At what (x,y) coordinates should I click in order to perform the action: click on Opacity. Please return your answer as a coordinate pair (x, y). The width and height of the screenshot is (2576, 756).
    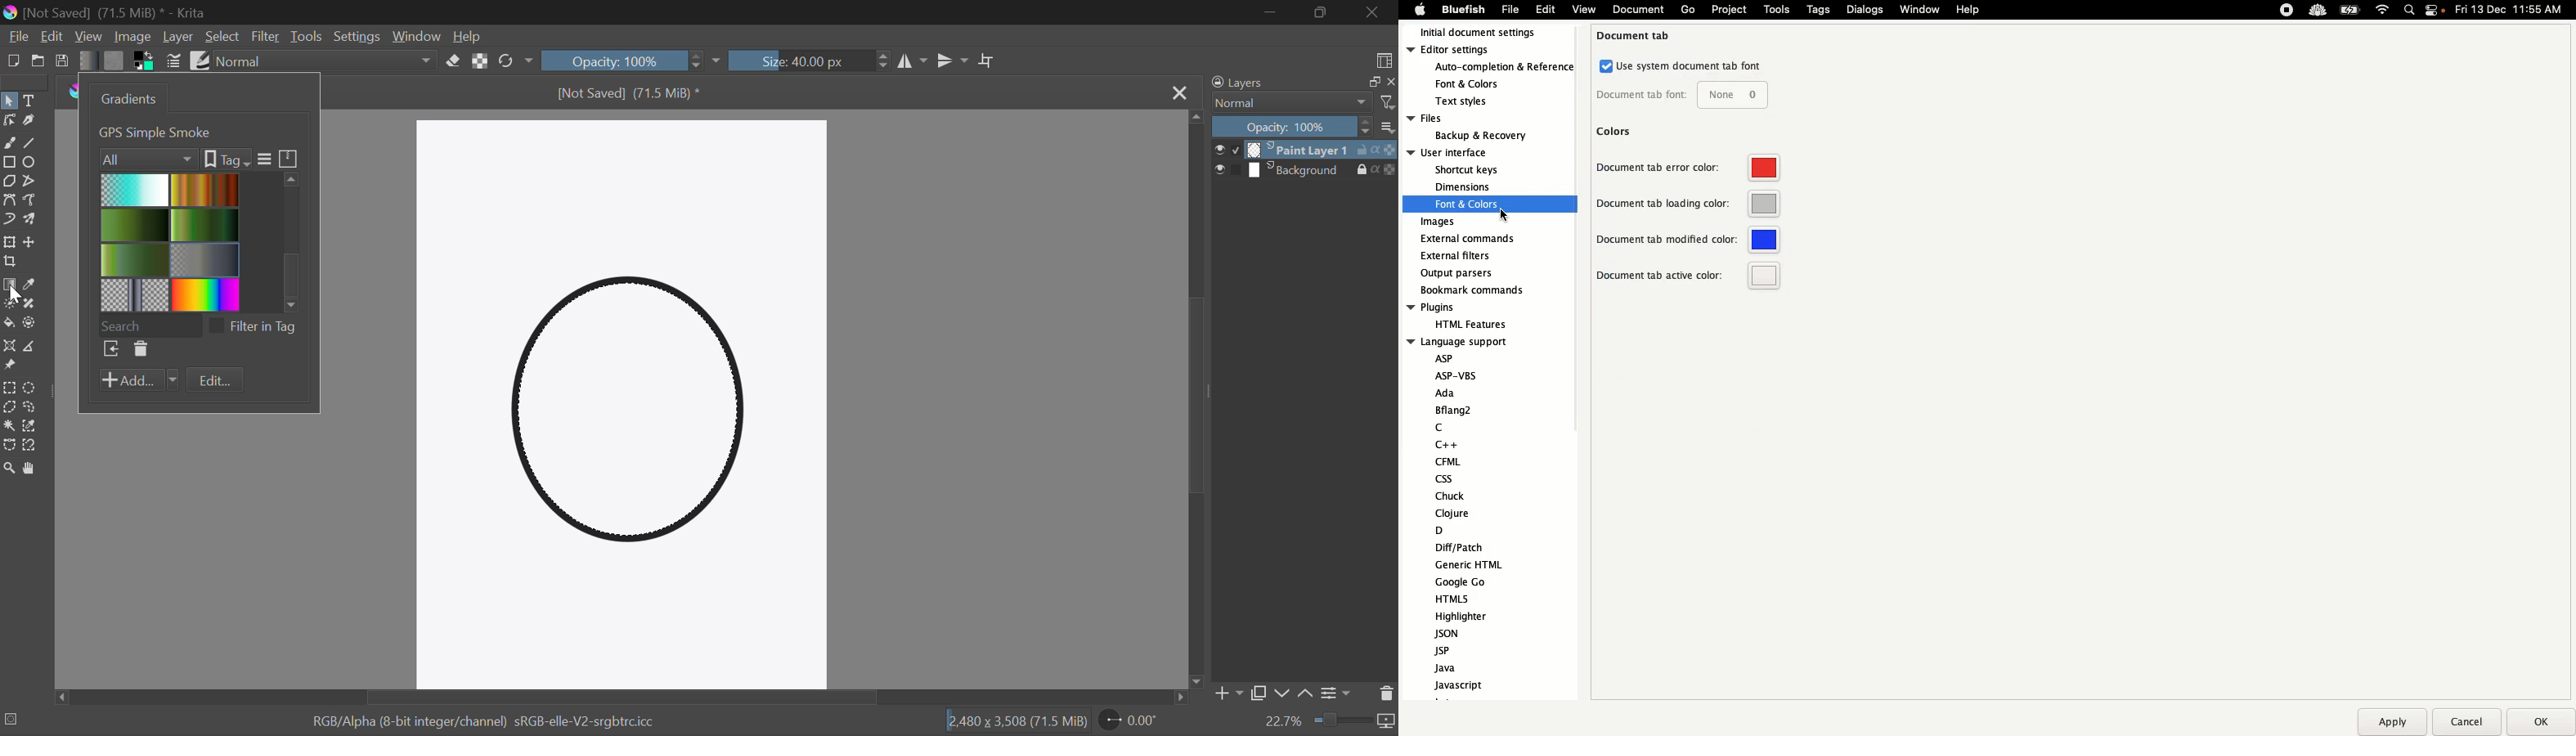
    Looking at the image, I should click on (624, 60).